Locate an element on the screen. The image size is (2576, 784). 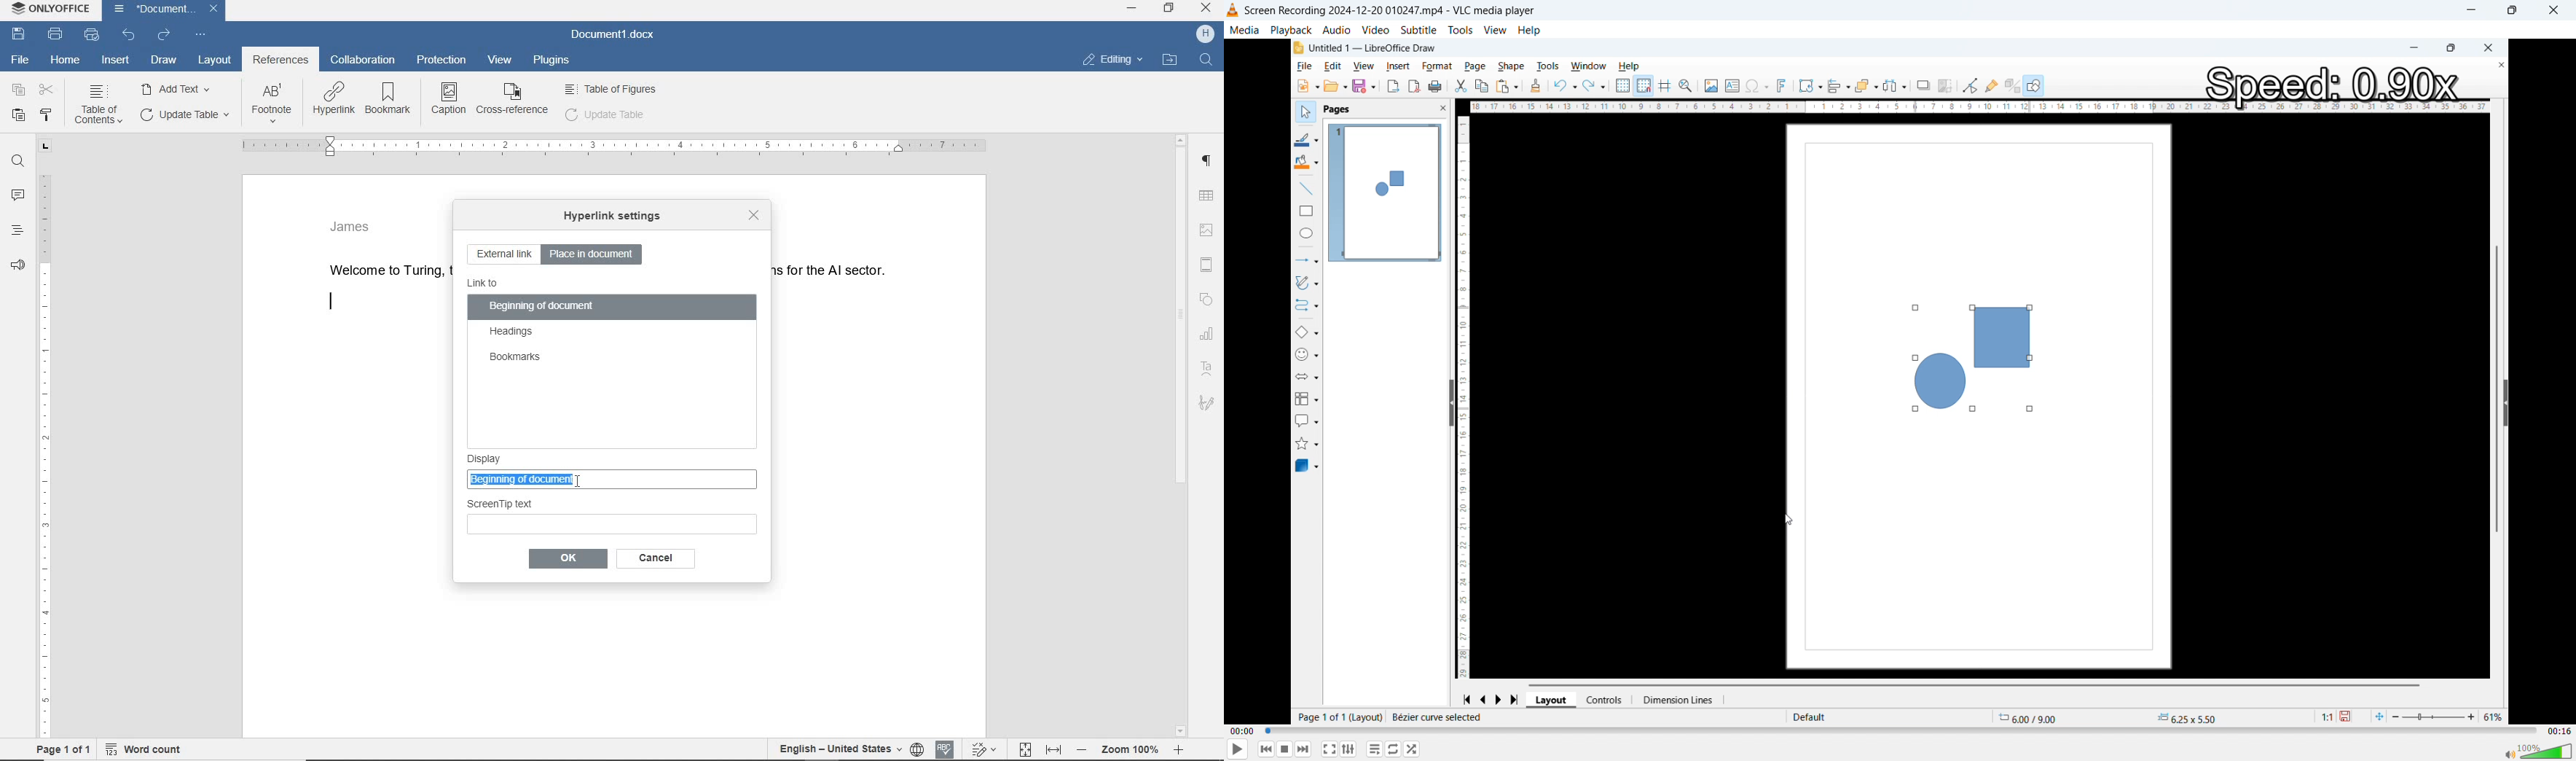
Toggle playlist  is located at coordinates (1375, 748).